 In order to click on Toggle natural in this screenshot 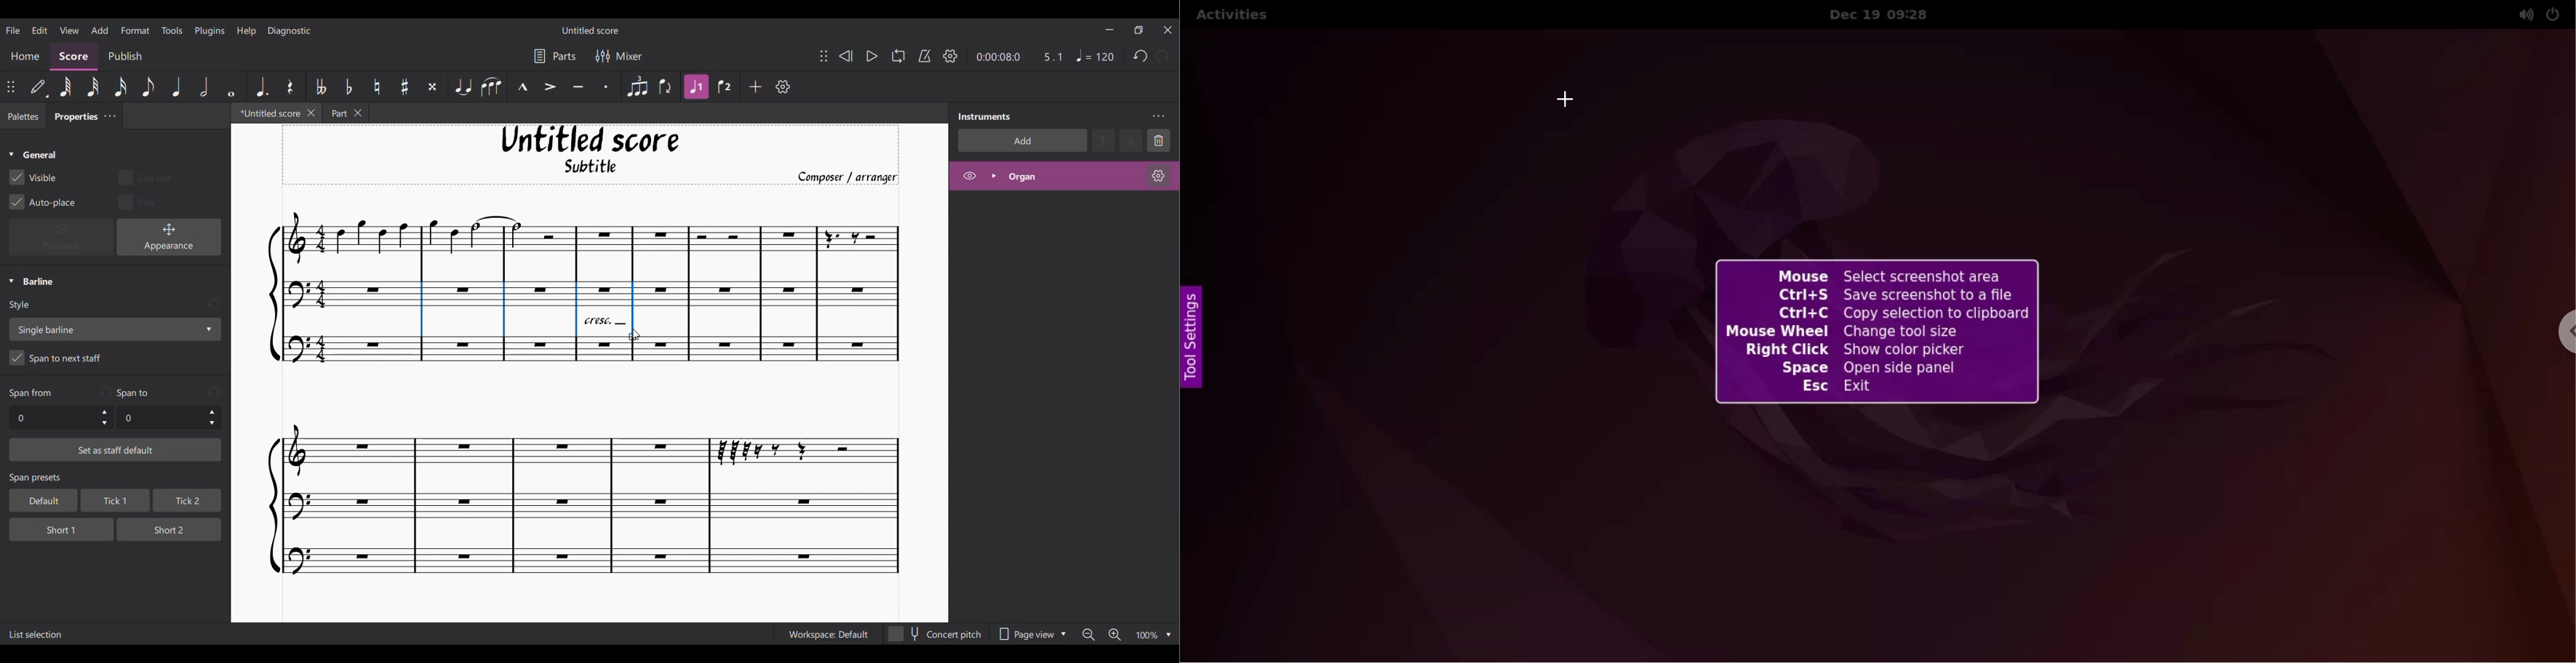, I will do `click(377, 87)`.